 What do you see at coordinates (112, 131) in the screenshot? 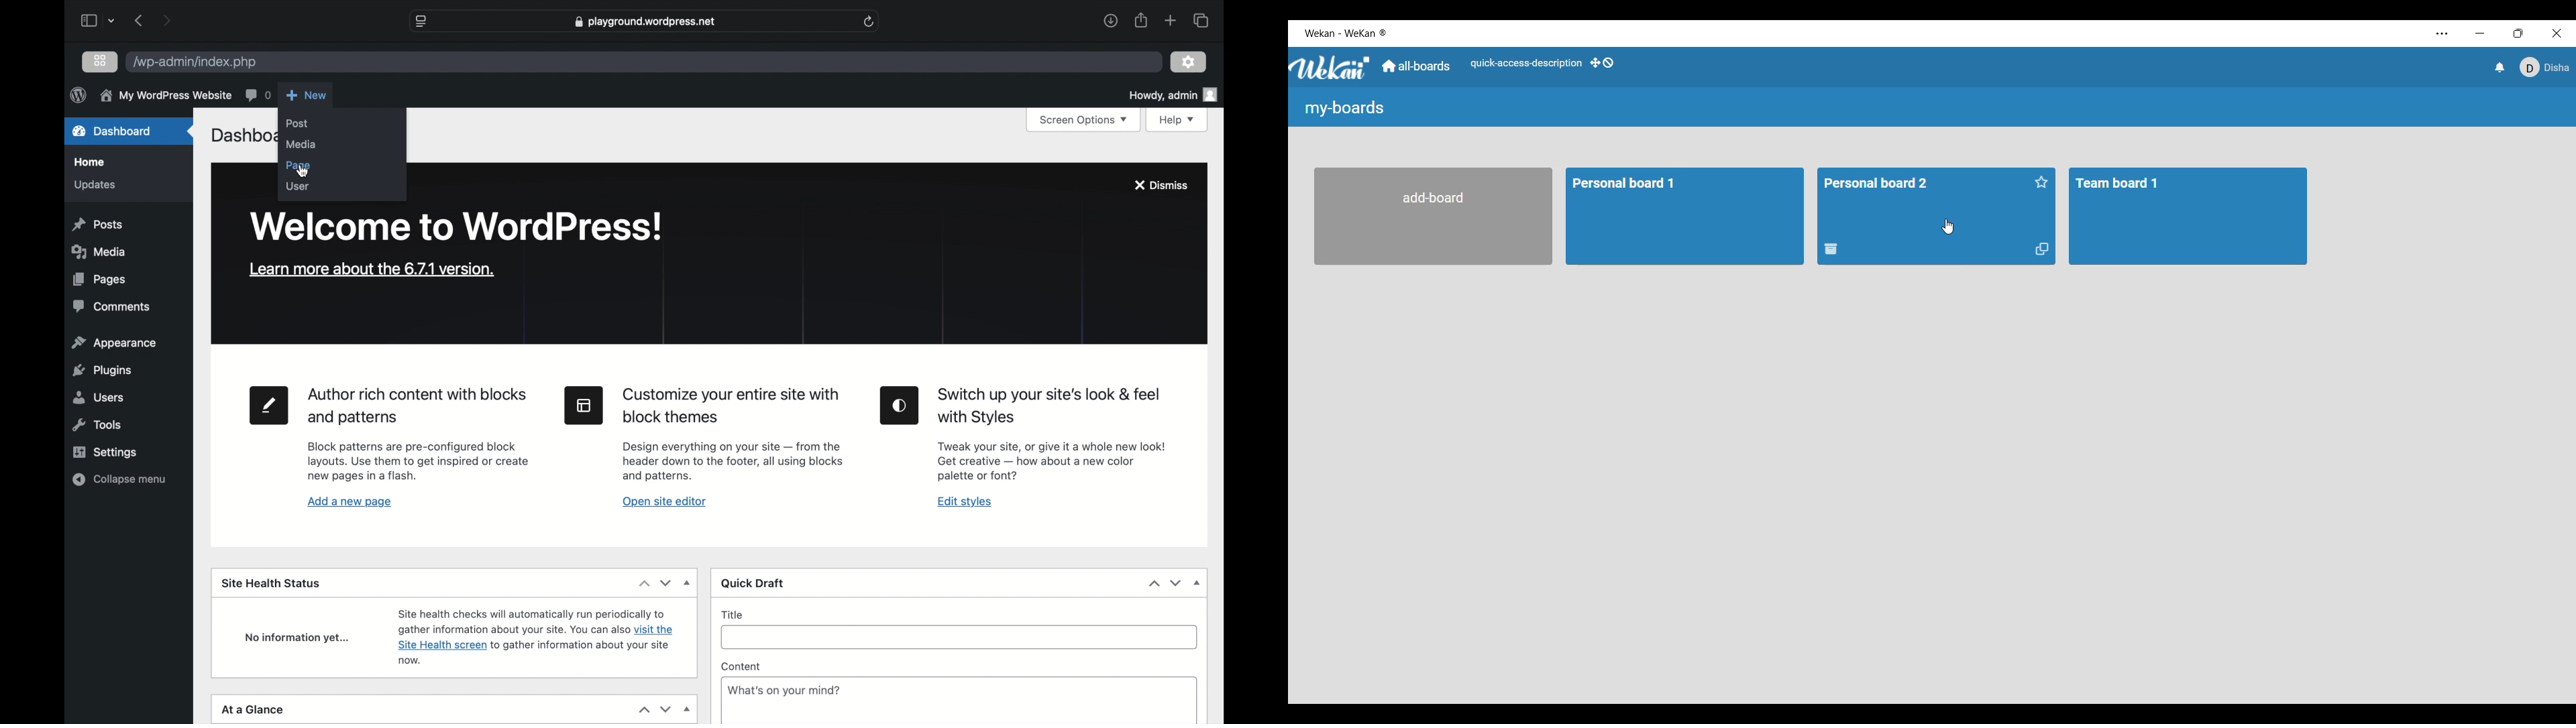
I see `dashboard` at bounding box center [112, 131].